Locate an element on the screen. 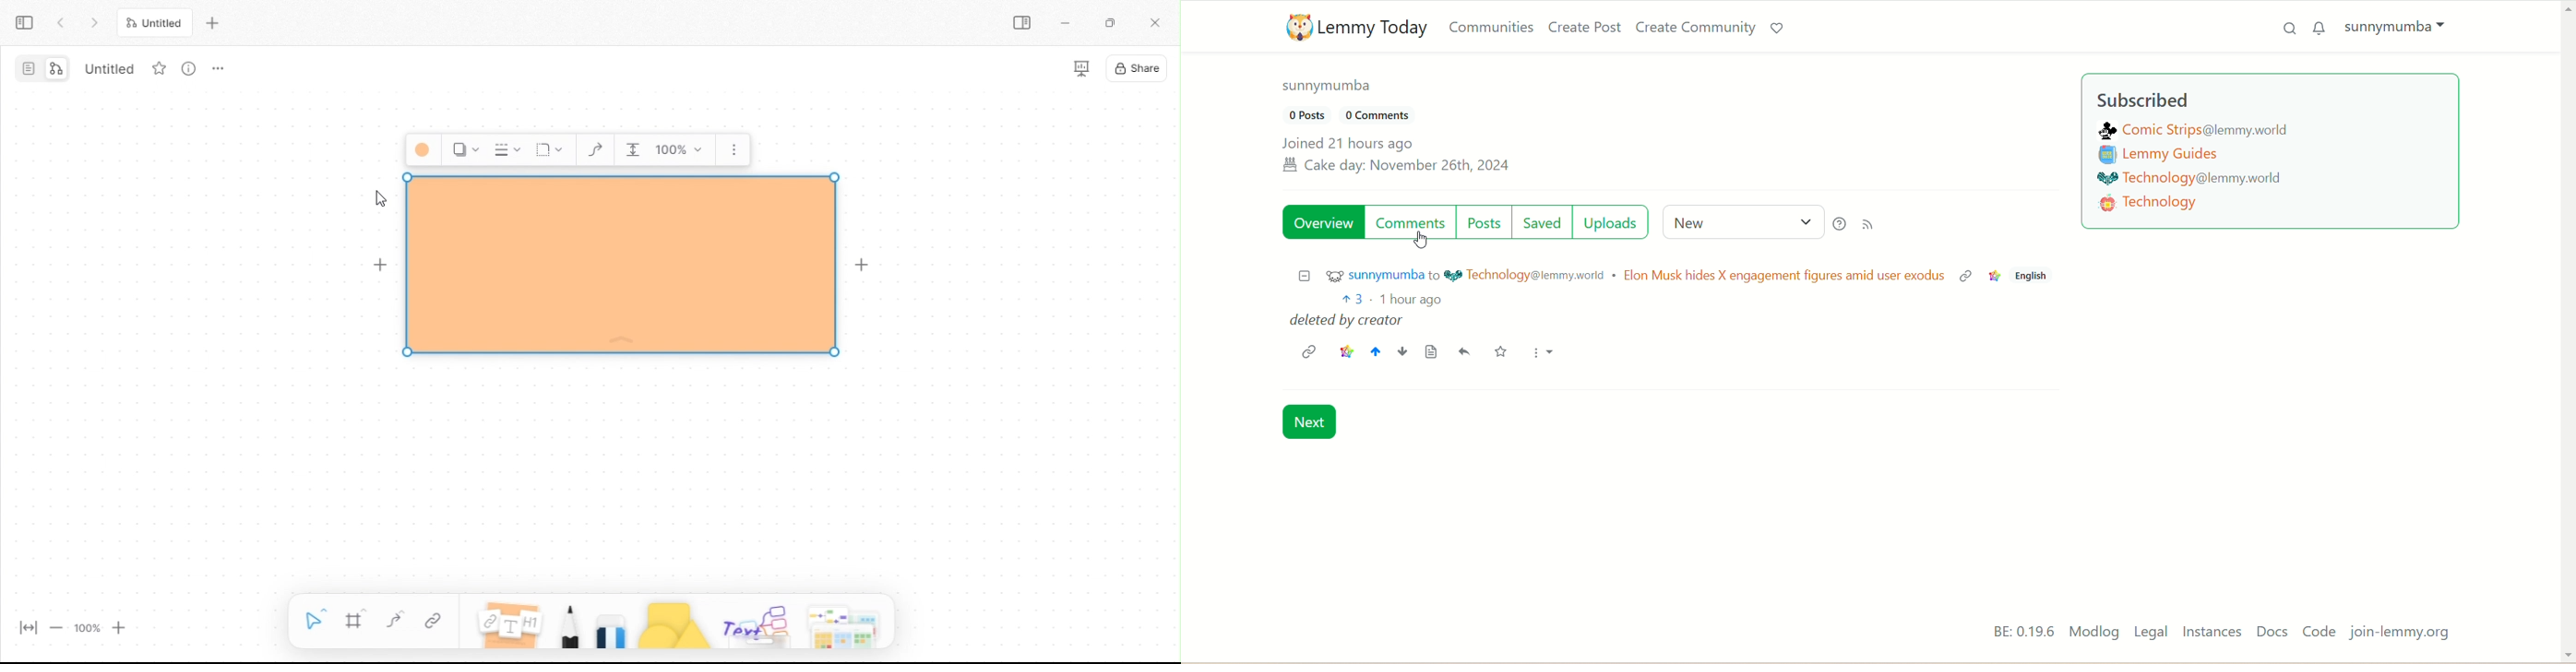 This screenshot has width=2576, height=672. zoom in is located at coordinates (120, 627).